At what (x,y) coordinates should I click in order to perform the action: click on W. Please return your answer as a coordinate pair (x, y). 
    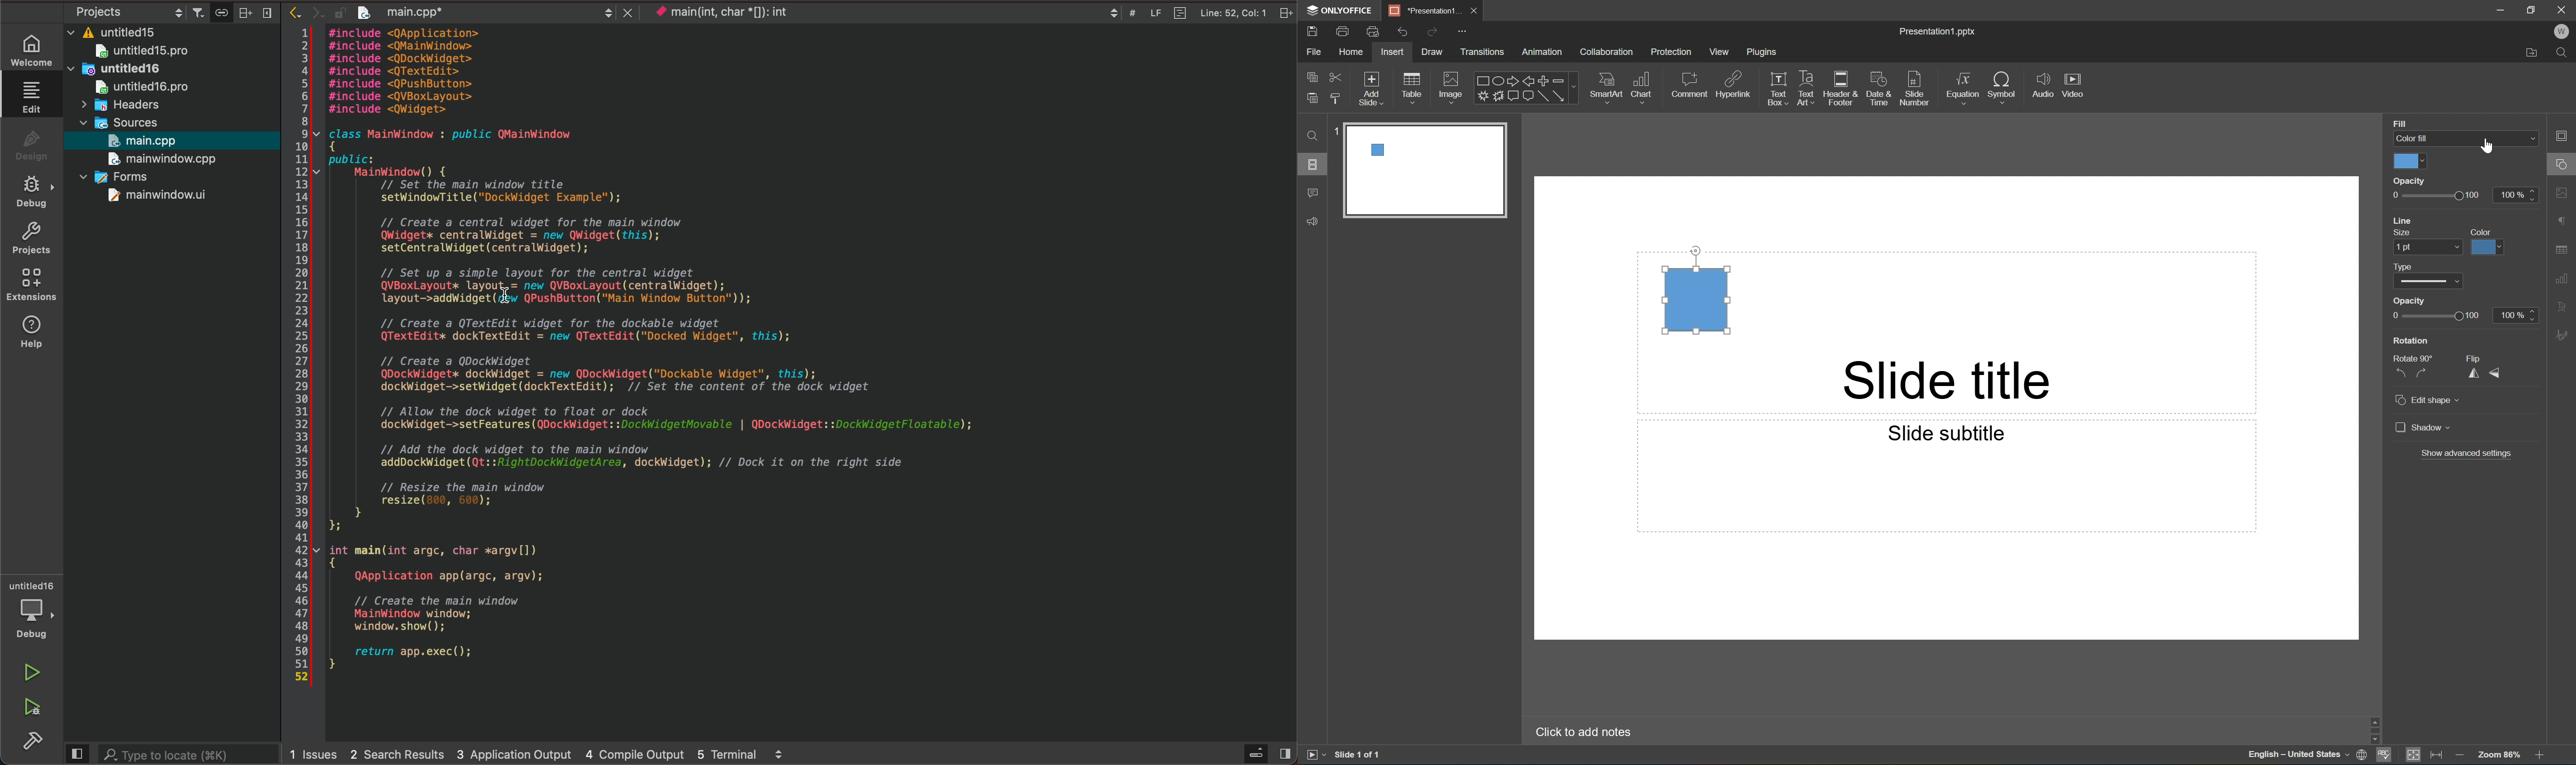
    Looking at the image, I should click on (2562, 31).